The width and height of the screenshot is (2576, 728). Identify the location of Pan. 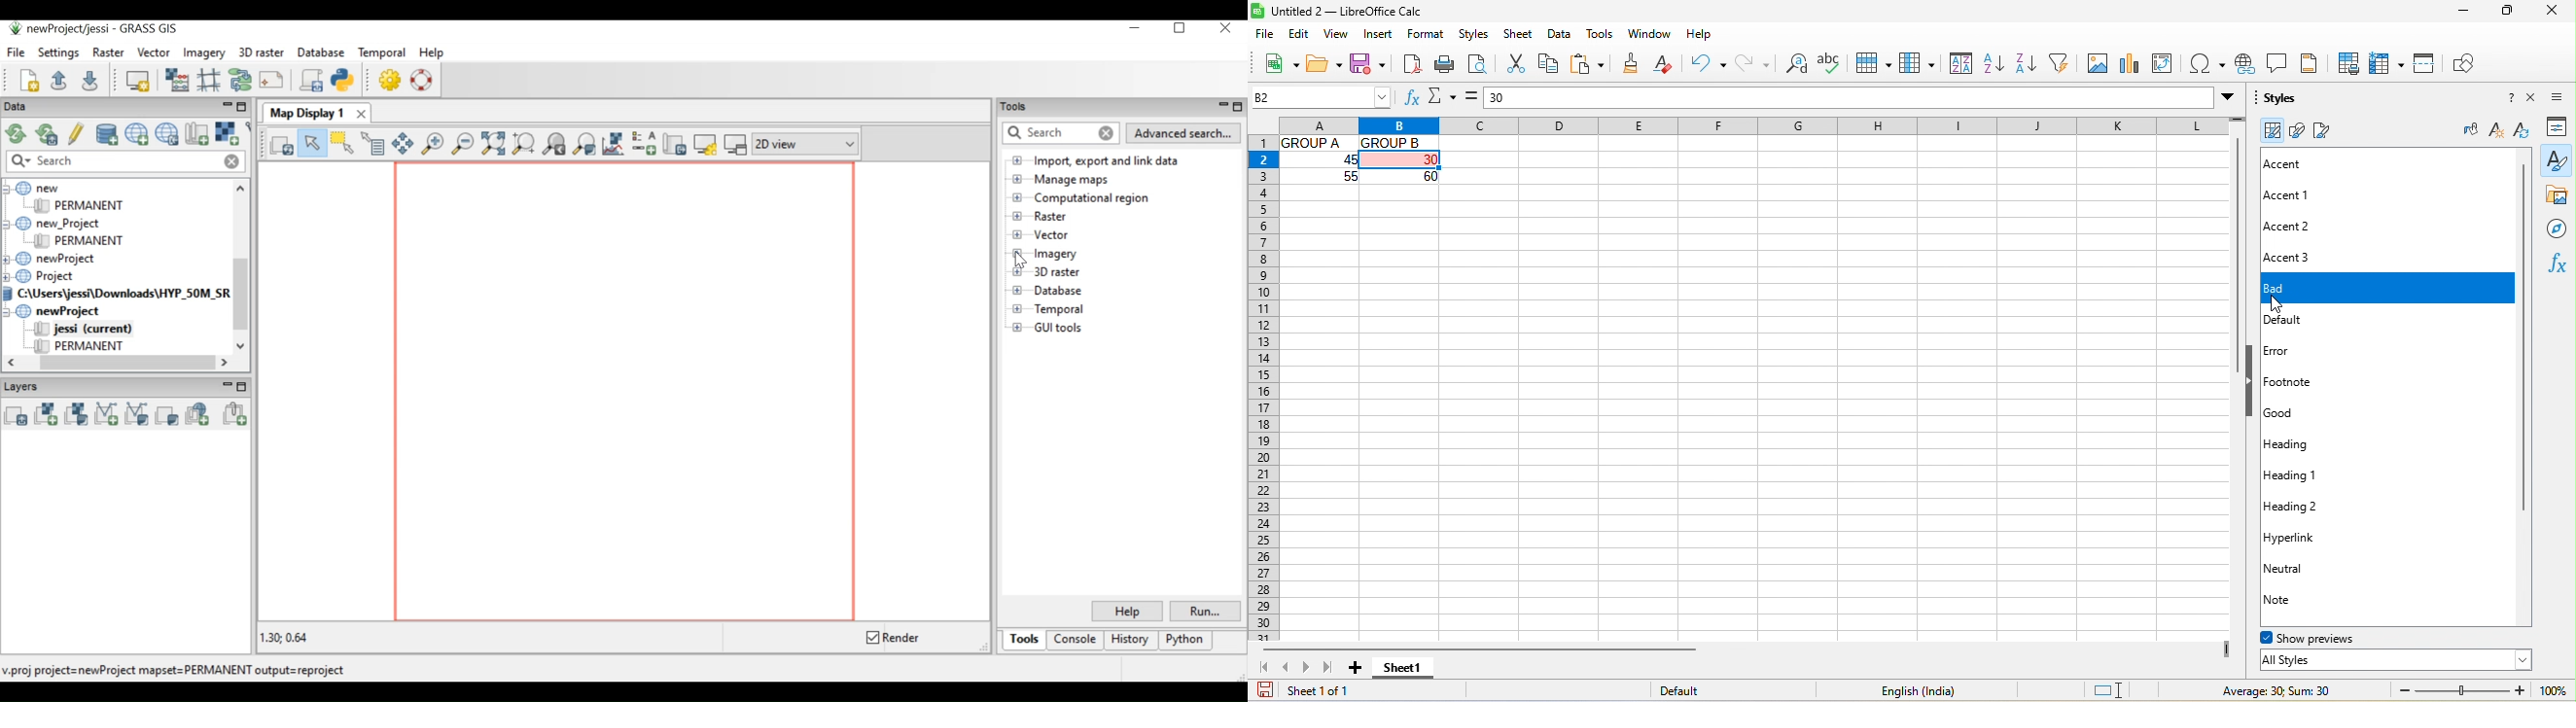
(401, 144).